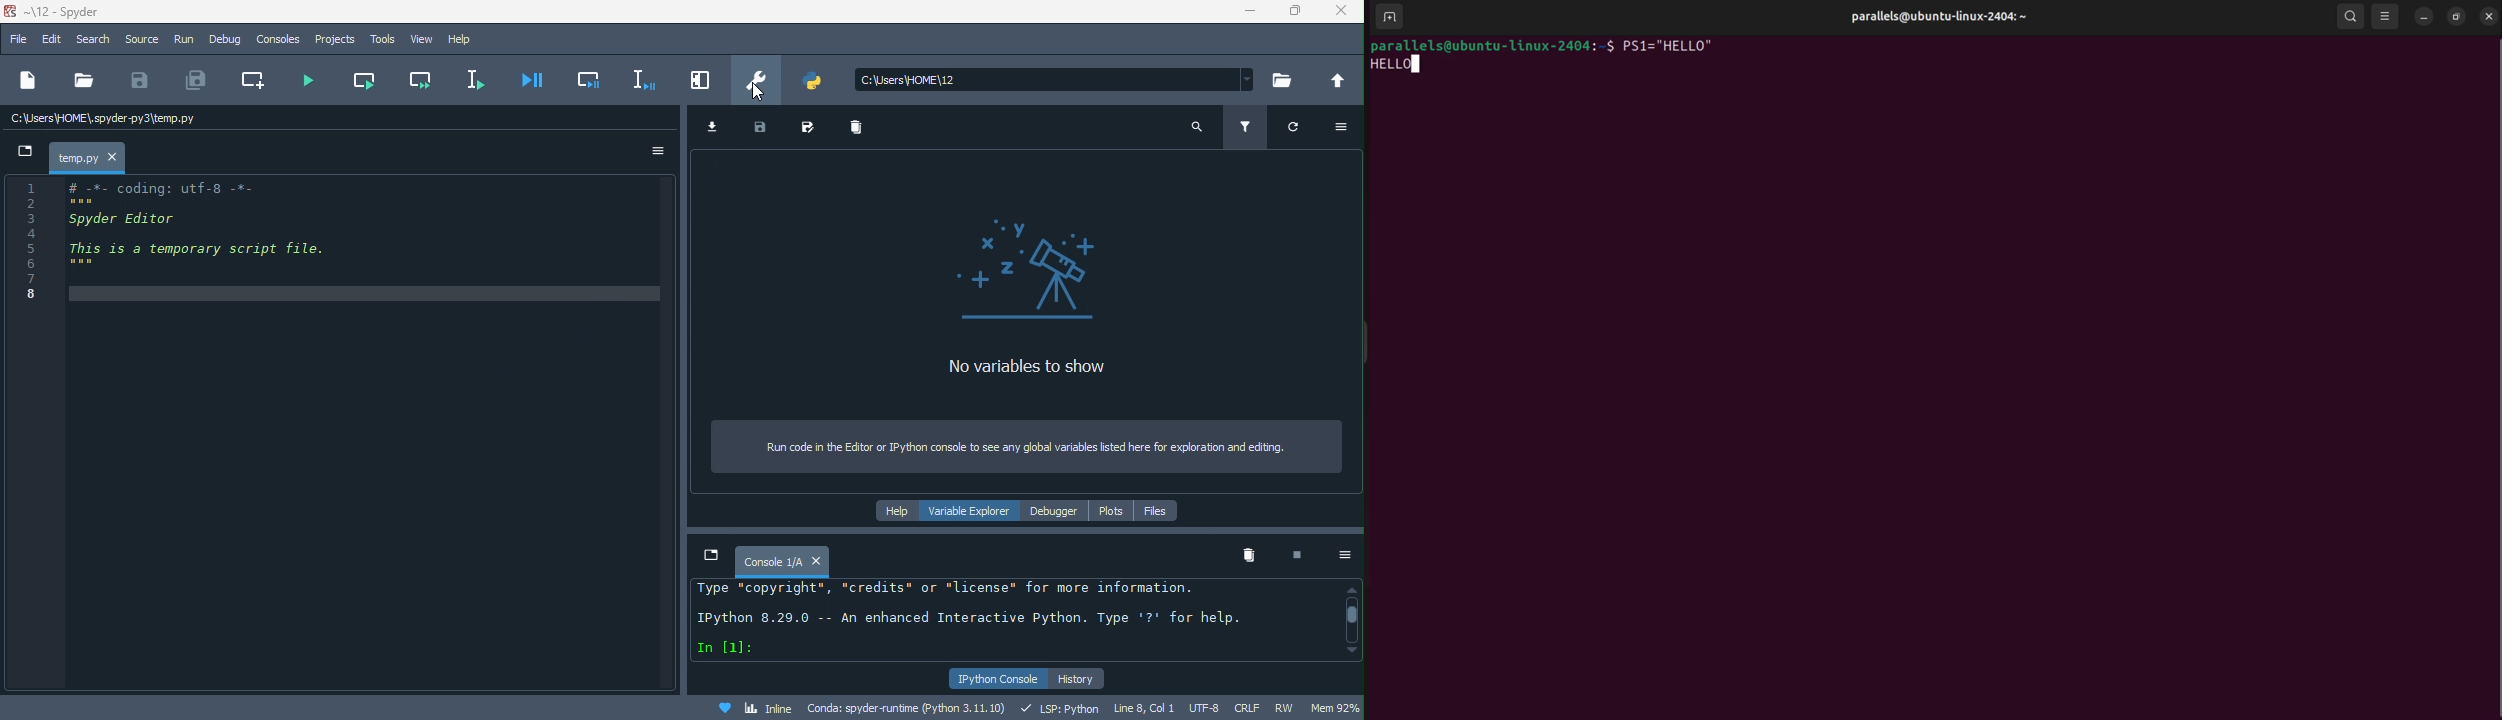 The width and height of the screenshot is (2520, 728). Describe the element at coordinates (83, 81) in the screenshot. I see `open` at that location.